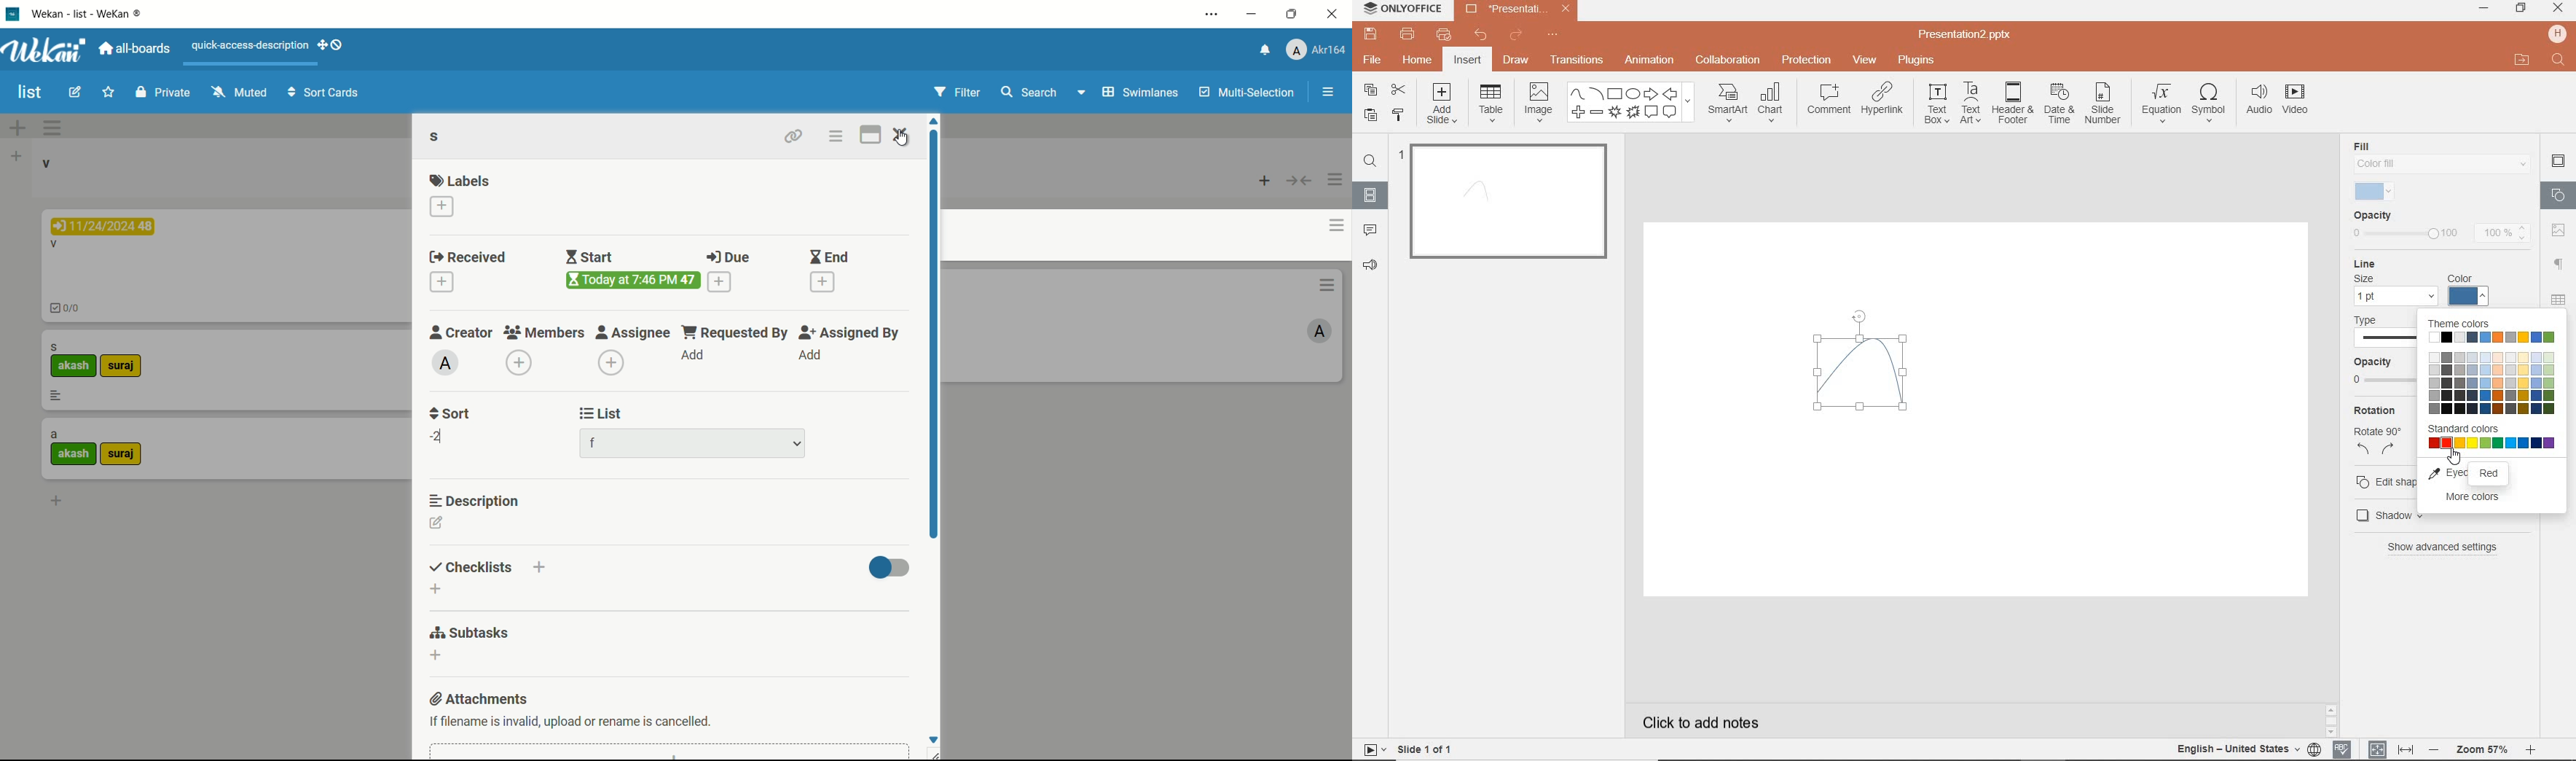 Image resolution: width=2576 pixels, height=784 pixels. Describe the element at coordinates (442, 281) in the screenshot. I see `add receive date` at that location.